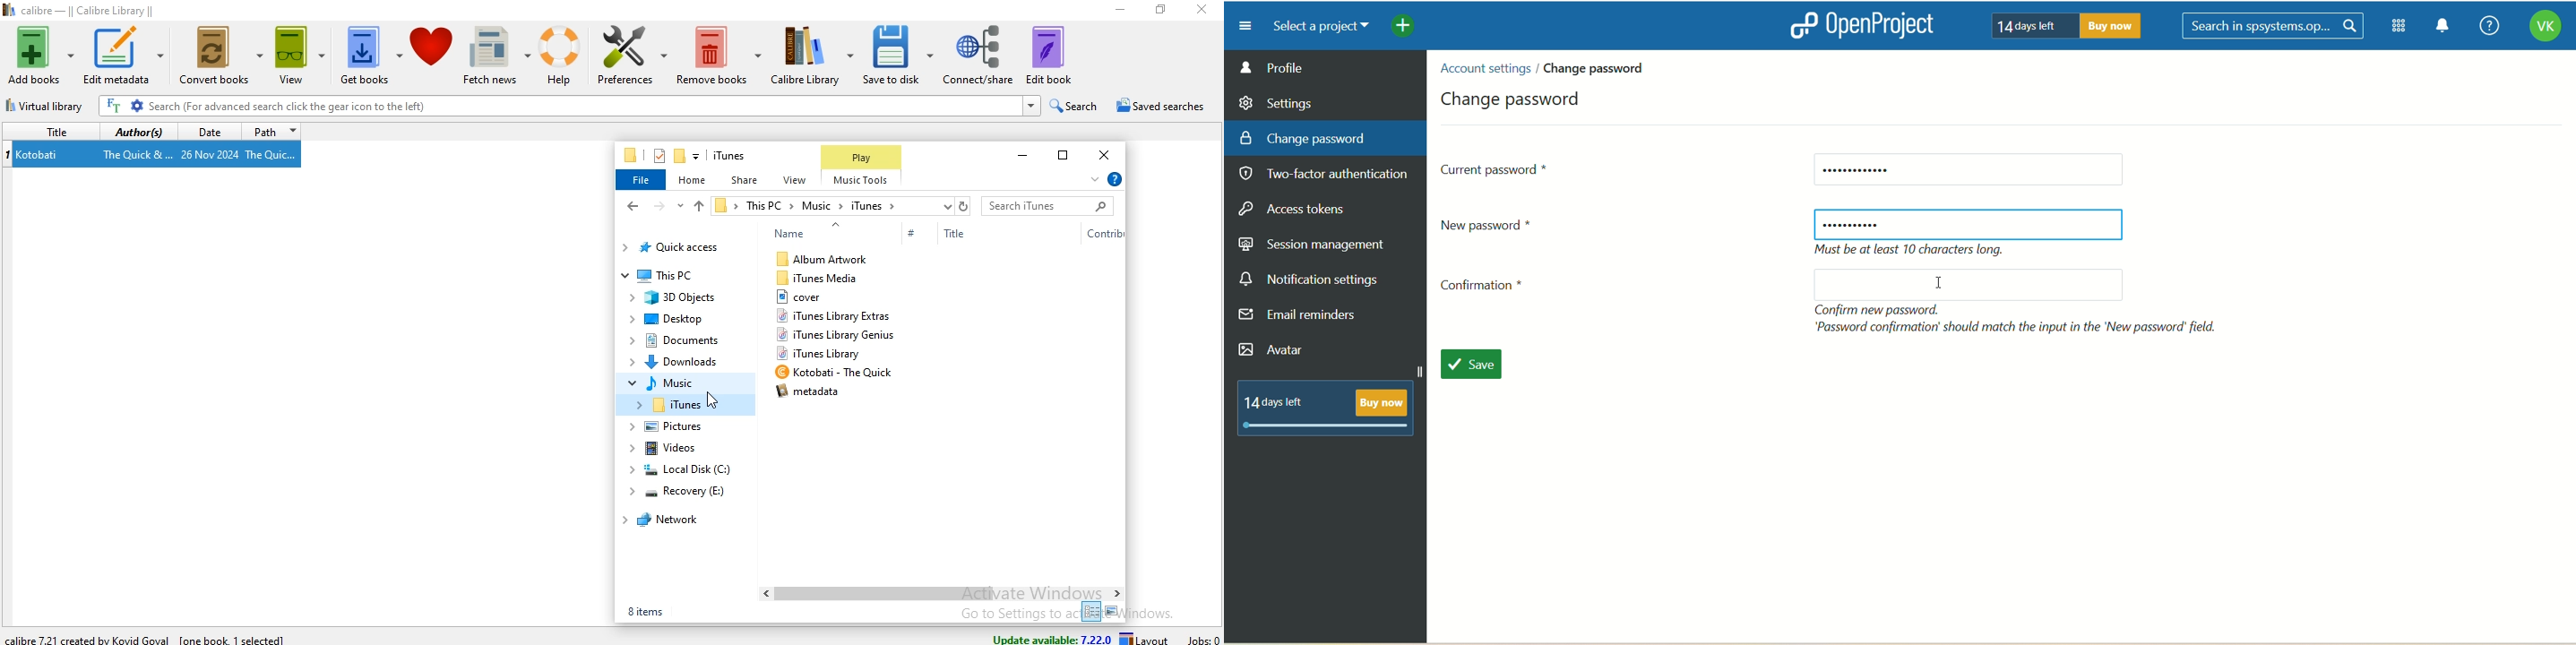 The width and height of the screenshot is (2576, 672). I want to click on large icon view, so click(1113, 611).